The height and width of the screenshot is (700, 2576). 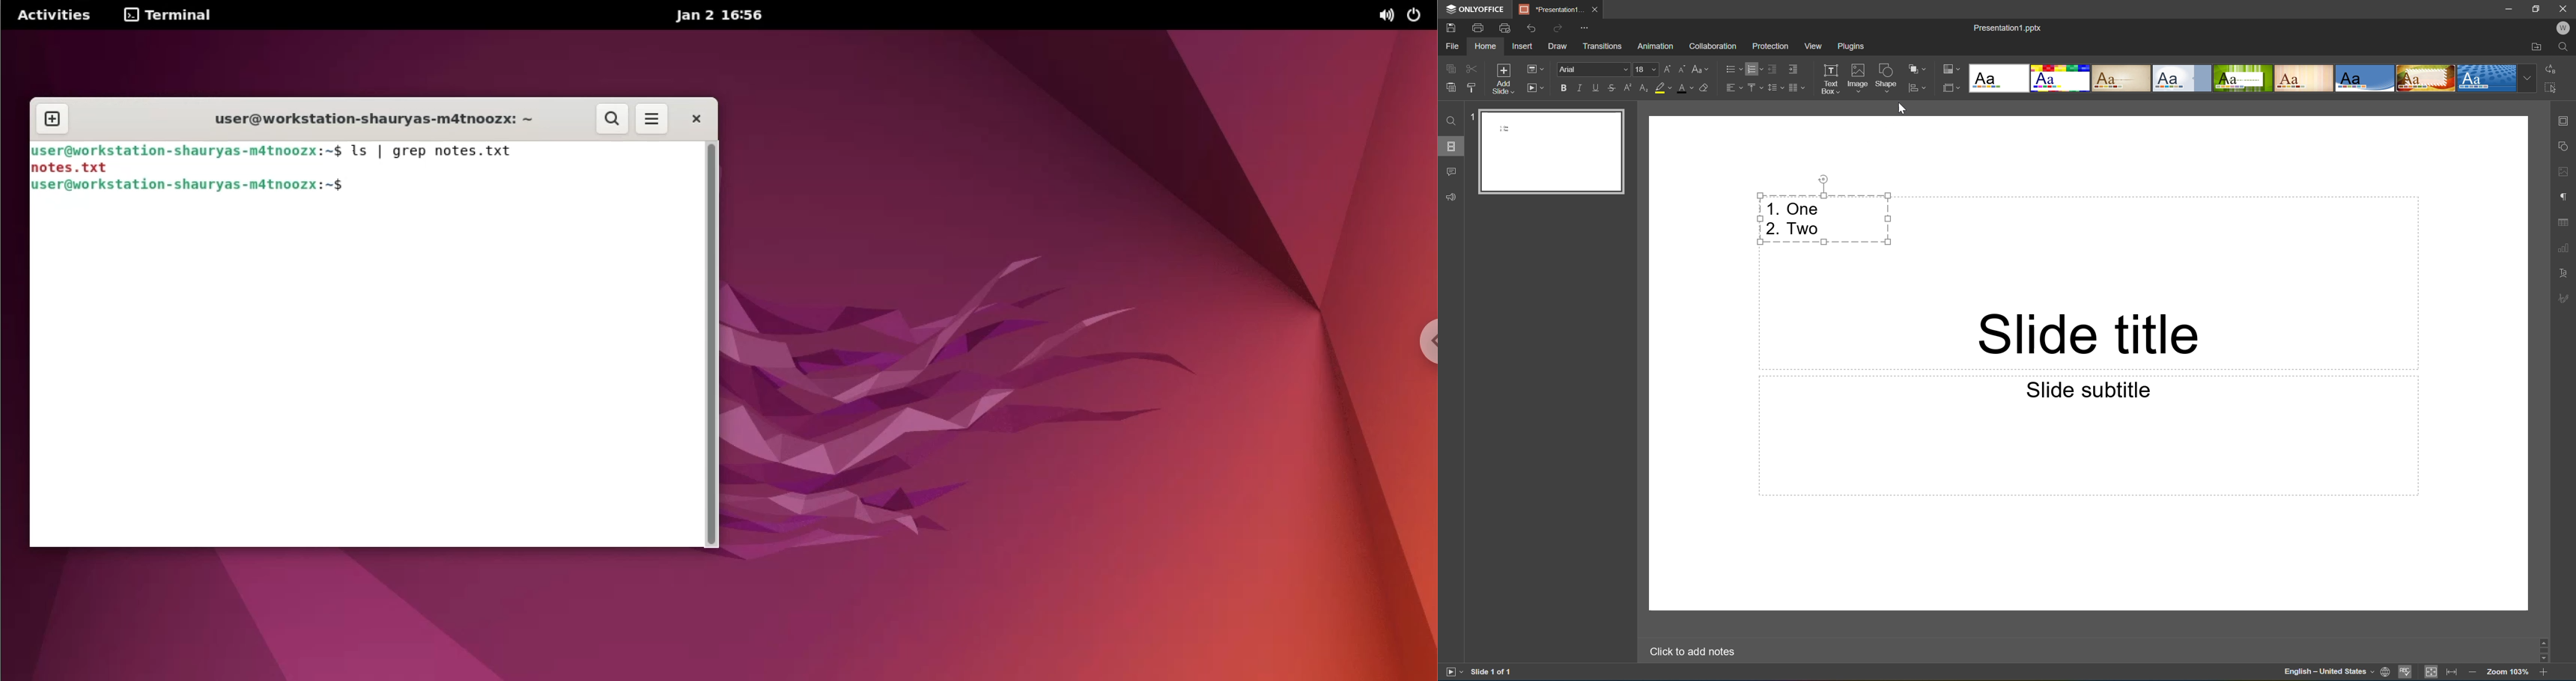 I want to click on Paragraph settings, so click(x=2568, y=195).